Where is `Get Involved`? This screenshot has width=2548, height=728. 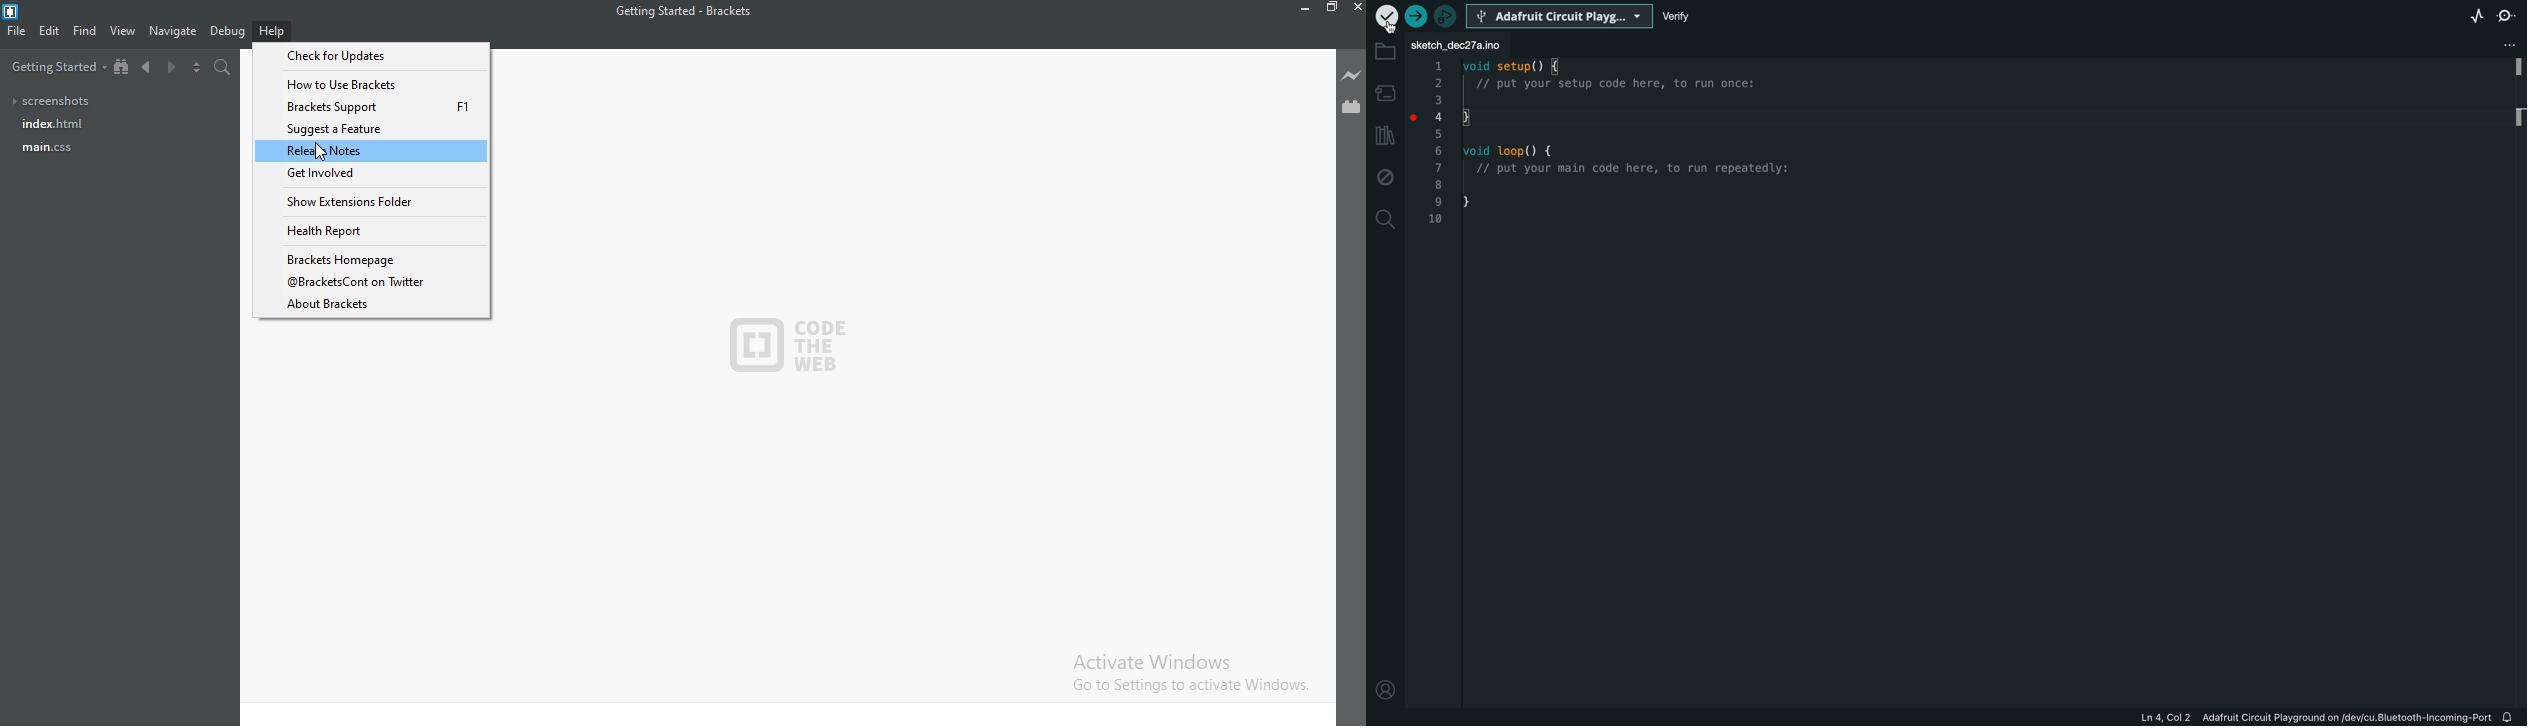
Get Involved is located at coordinates (375, 175).